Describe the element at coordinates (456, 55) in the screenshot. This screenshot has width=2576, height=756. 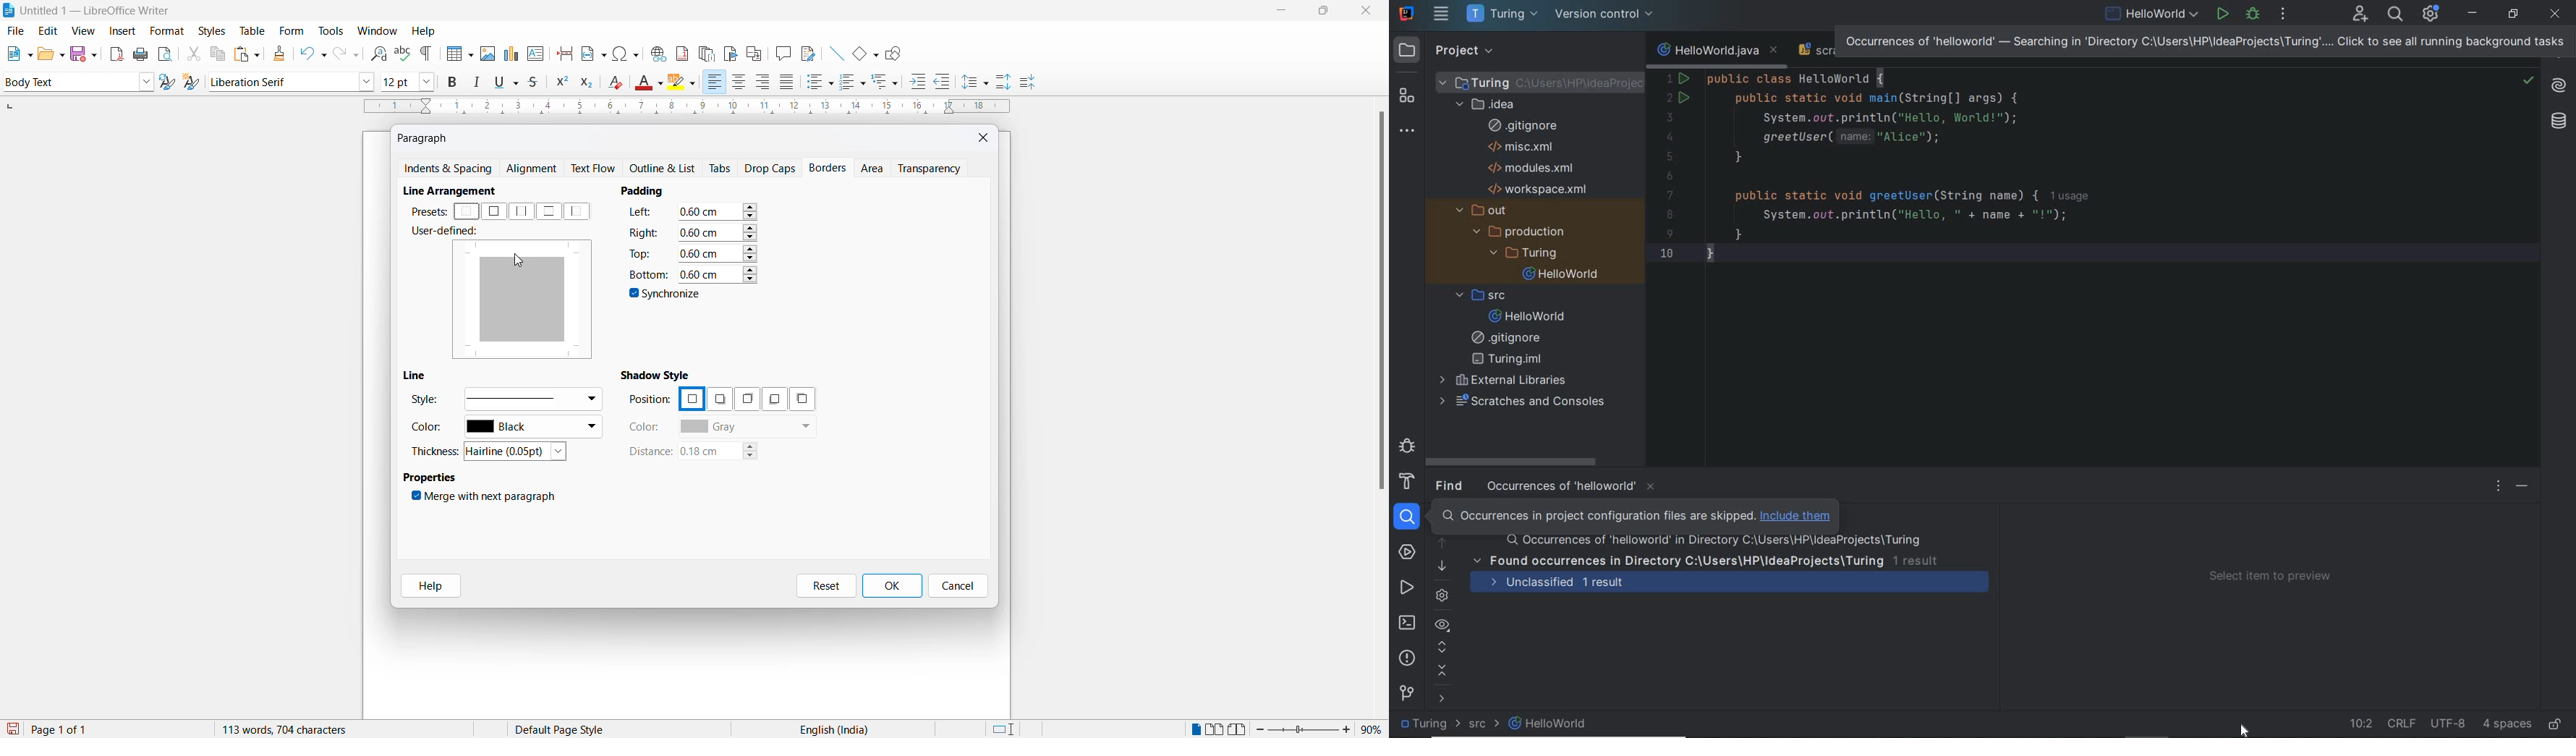
I see `insert image` at that location.